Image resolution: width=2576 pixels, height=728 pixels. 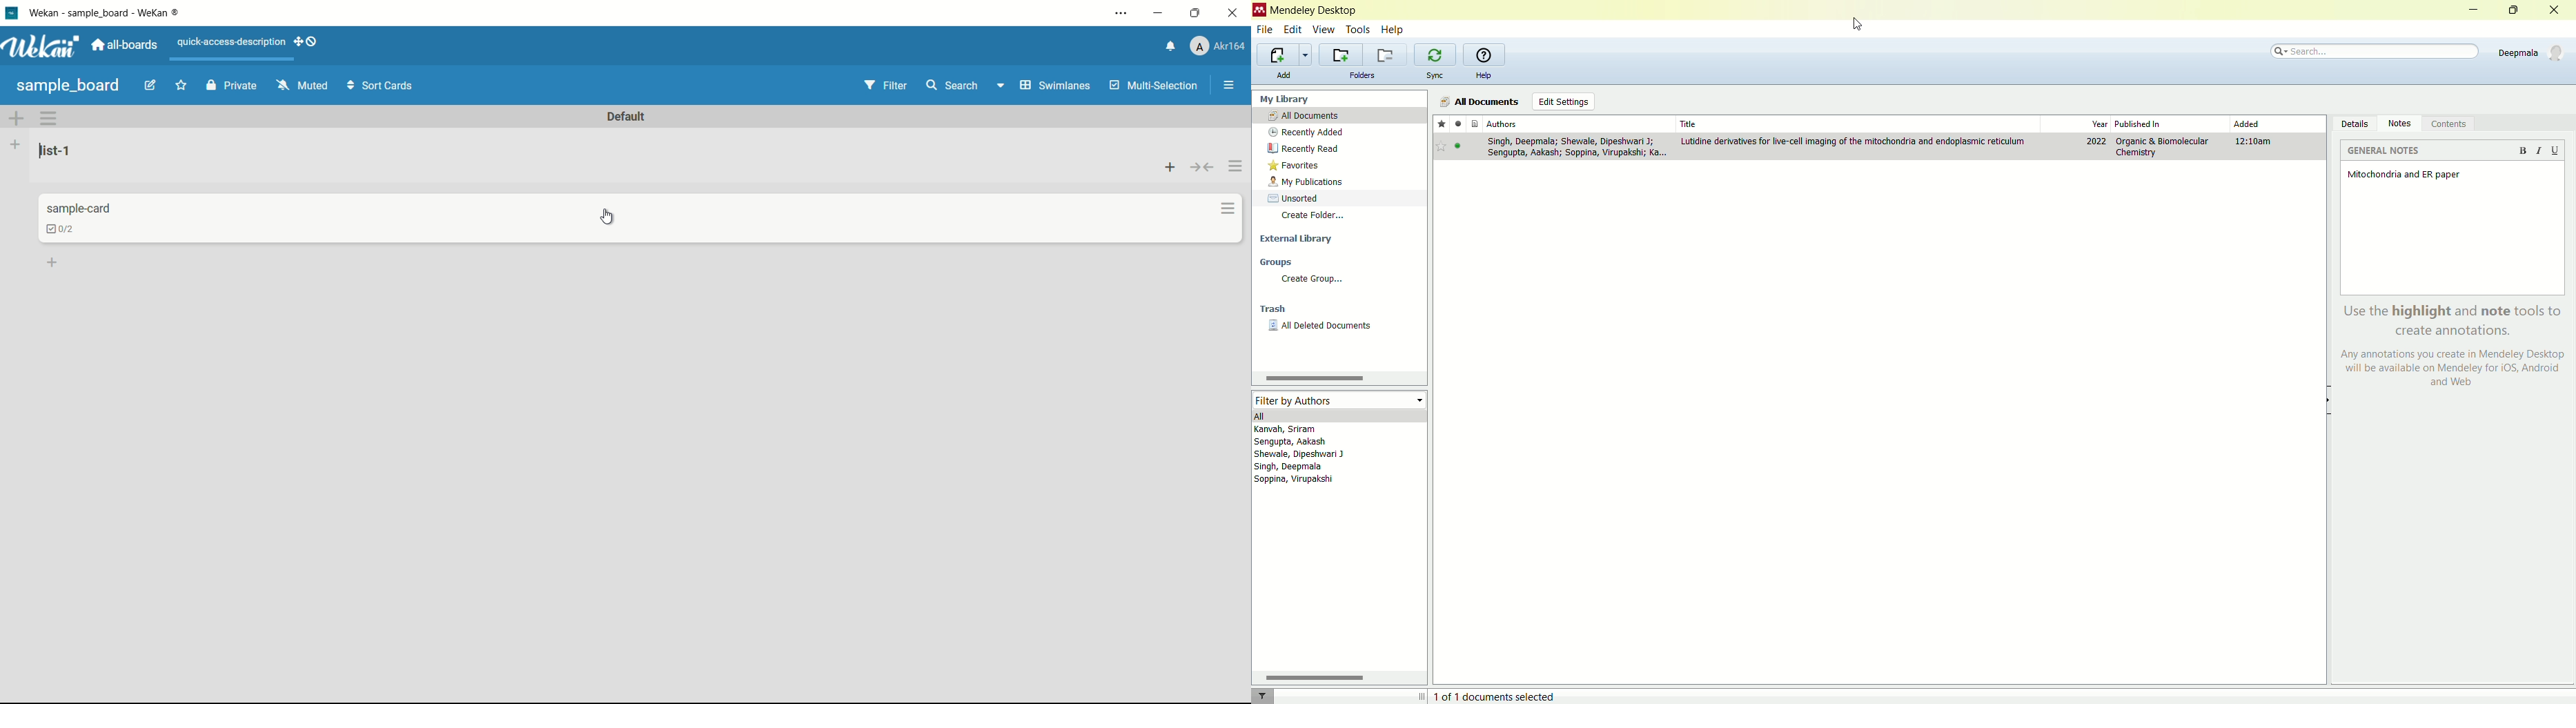 What do you see at coordinates (1339, 197) in the screenshot?
I see `unsorted` at bounding box center [1339, 197].